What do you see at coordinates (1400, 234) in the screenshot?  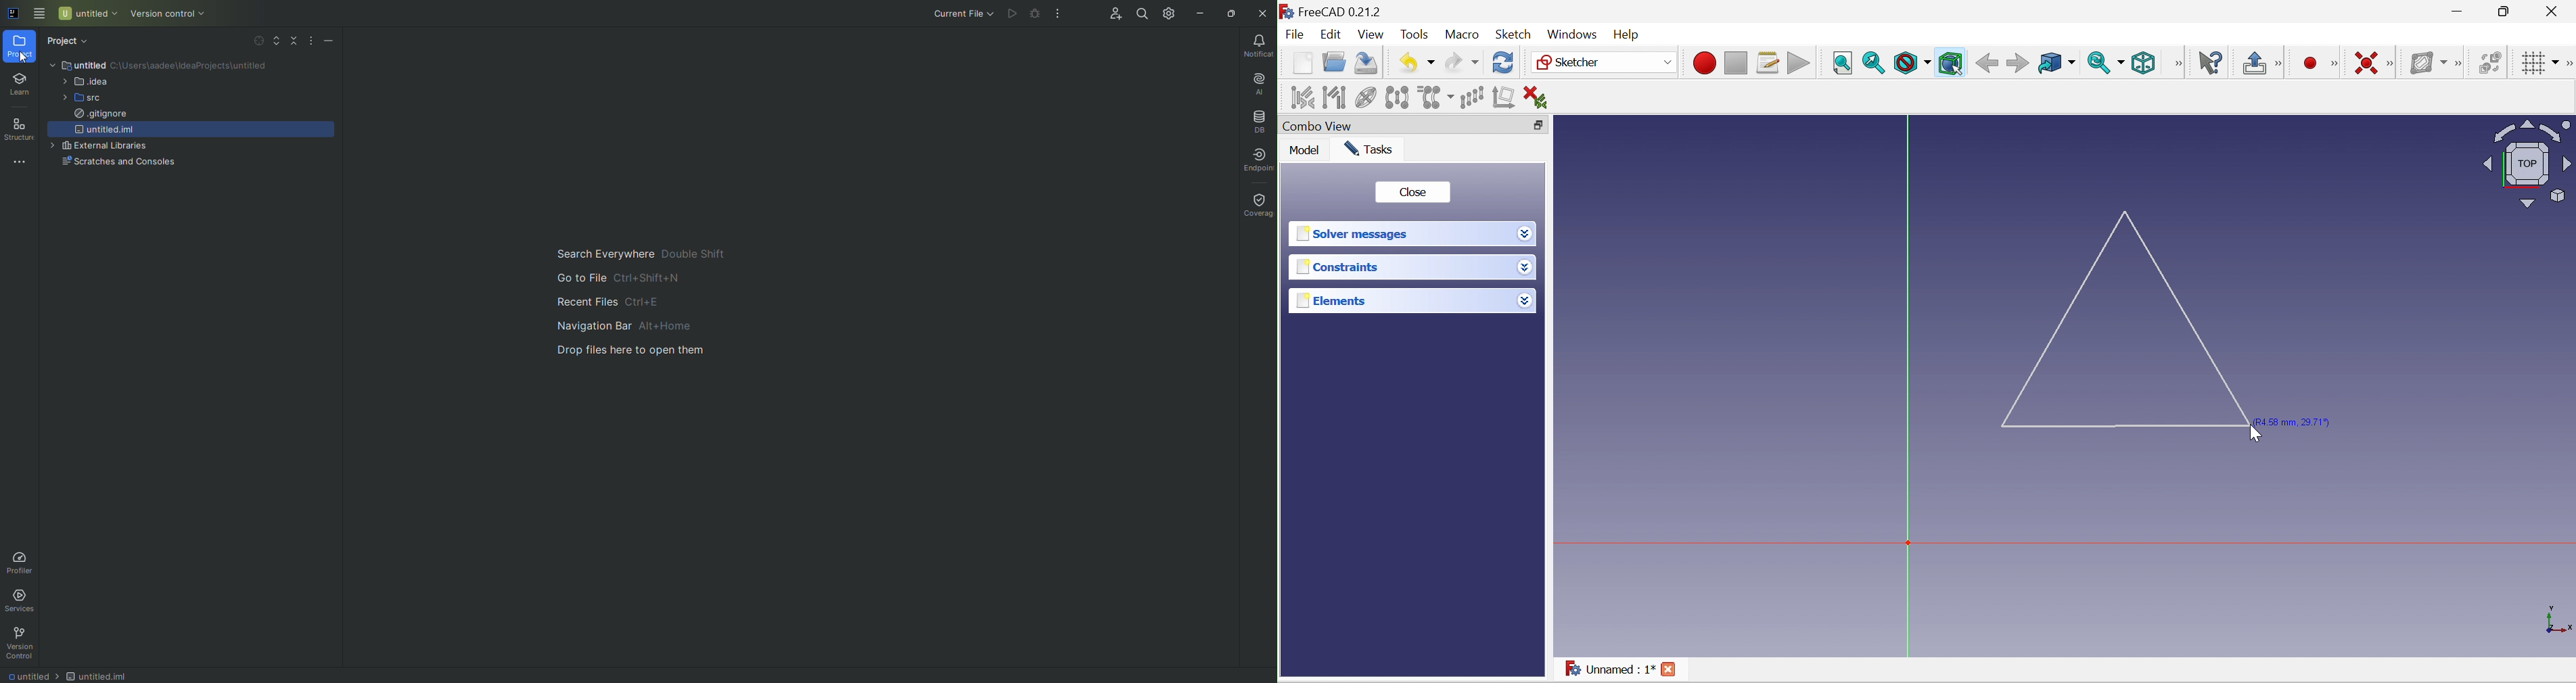 I see `Solver messages` at bounding box center [1400, 234].